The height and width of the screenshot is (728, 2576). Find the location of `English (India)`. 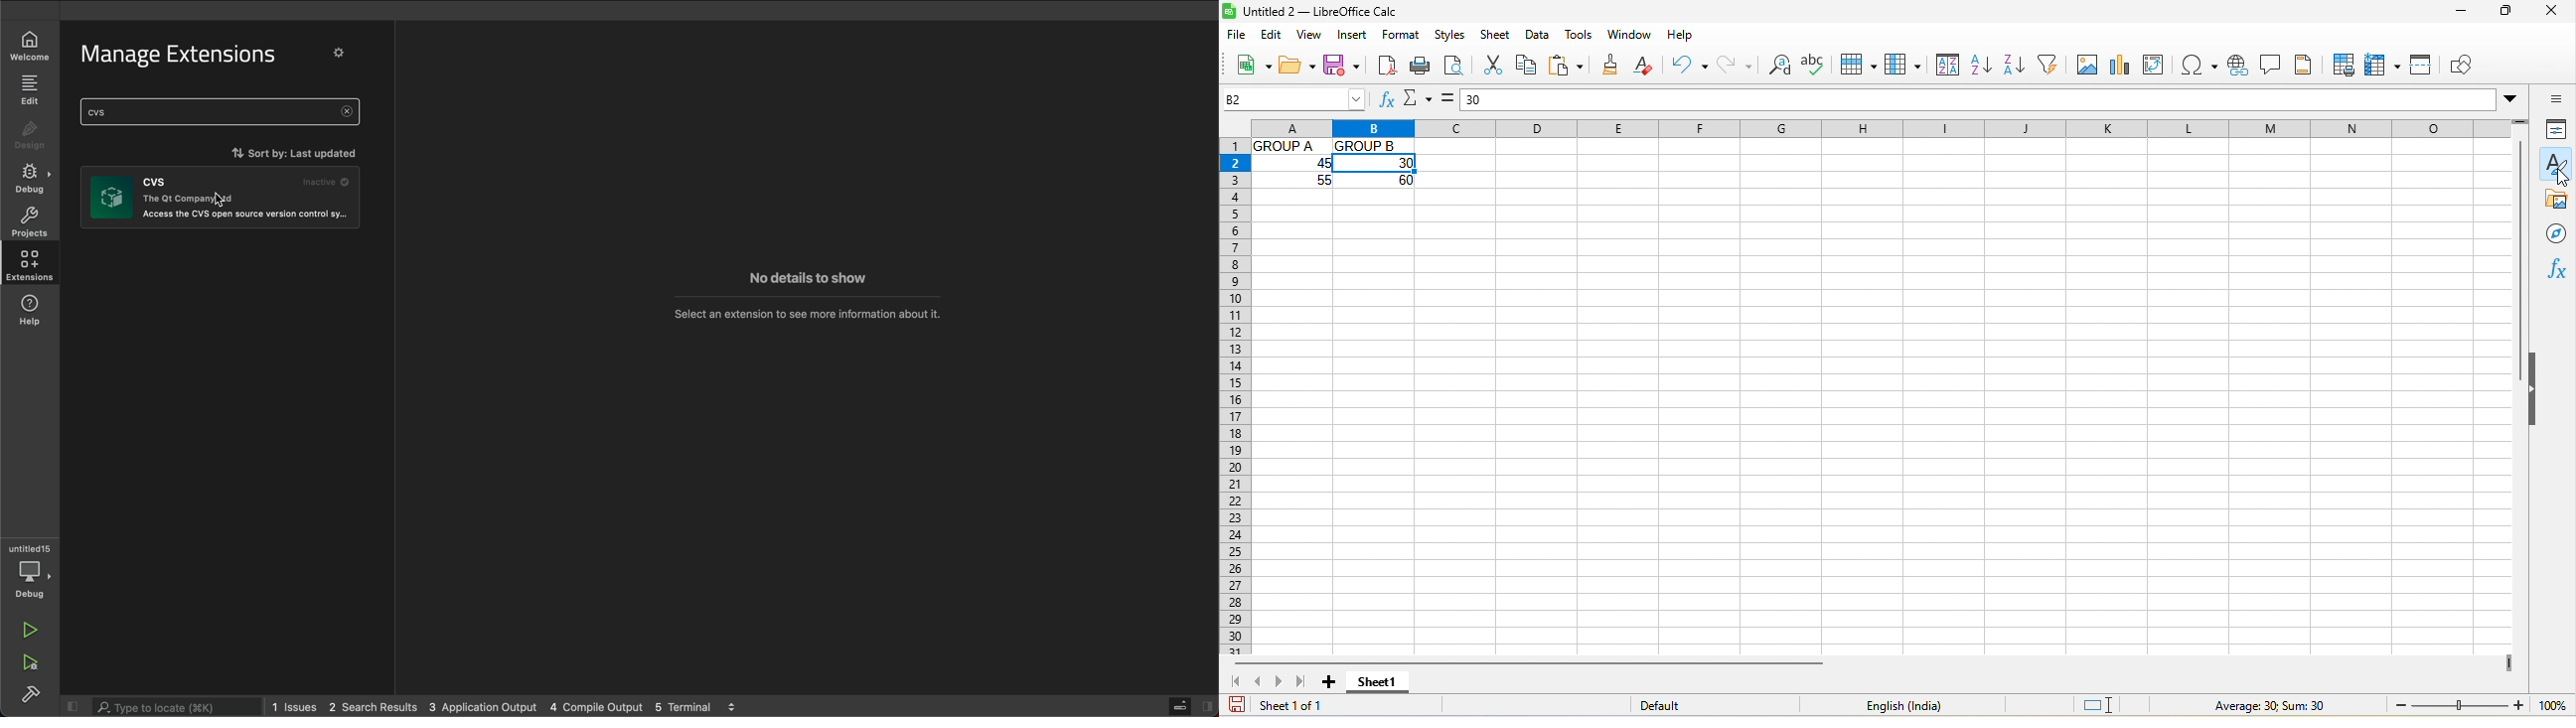

English (India) is located at coordinates (1900, 706).